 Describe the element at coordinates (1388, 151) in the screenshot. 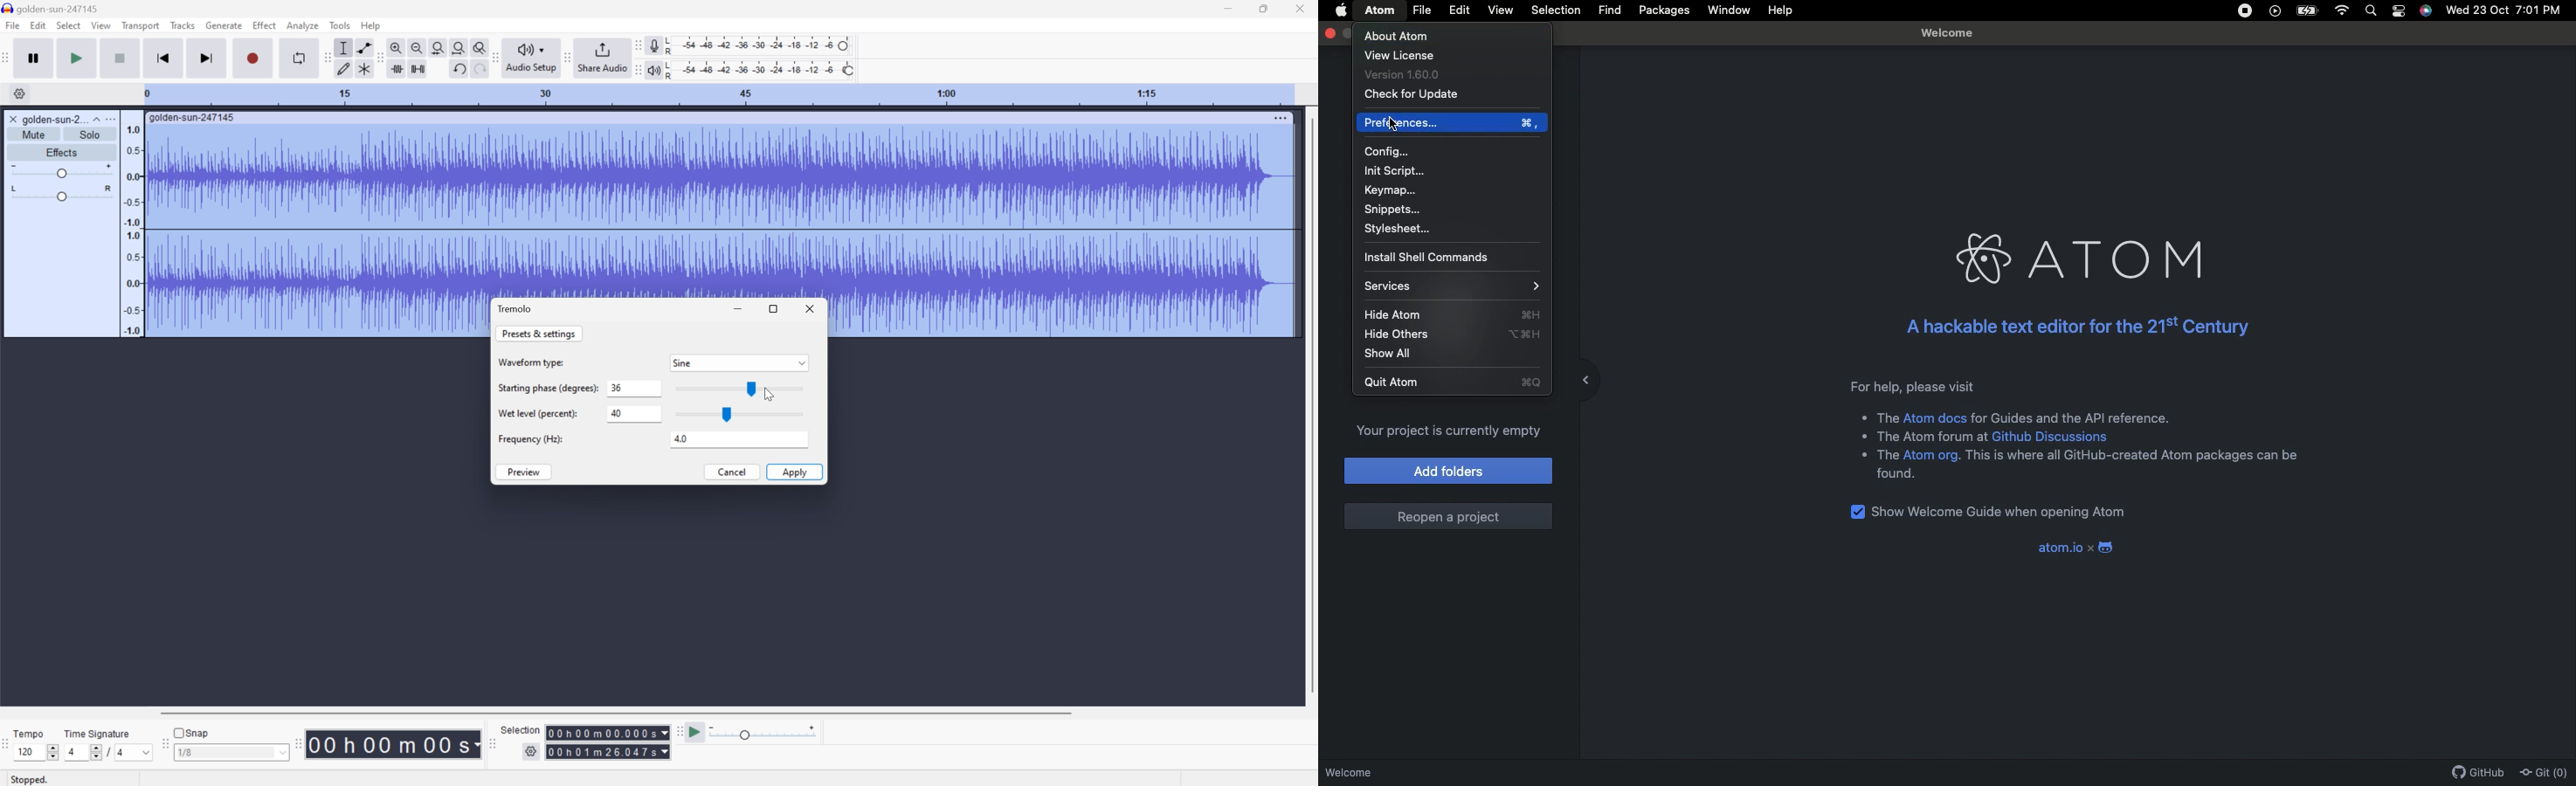

I see `Config` at that location.